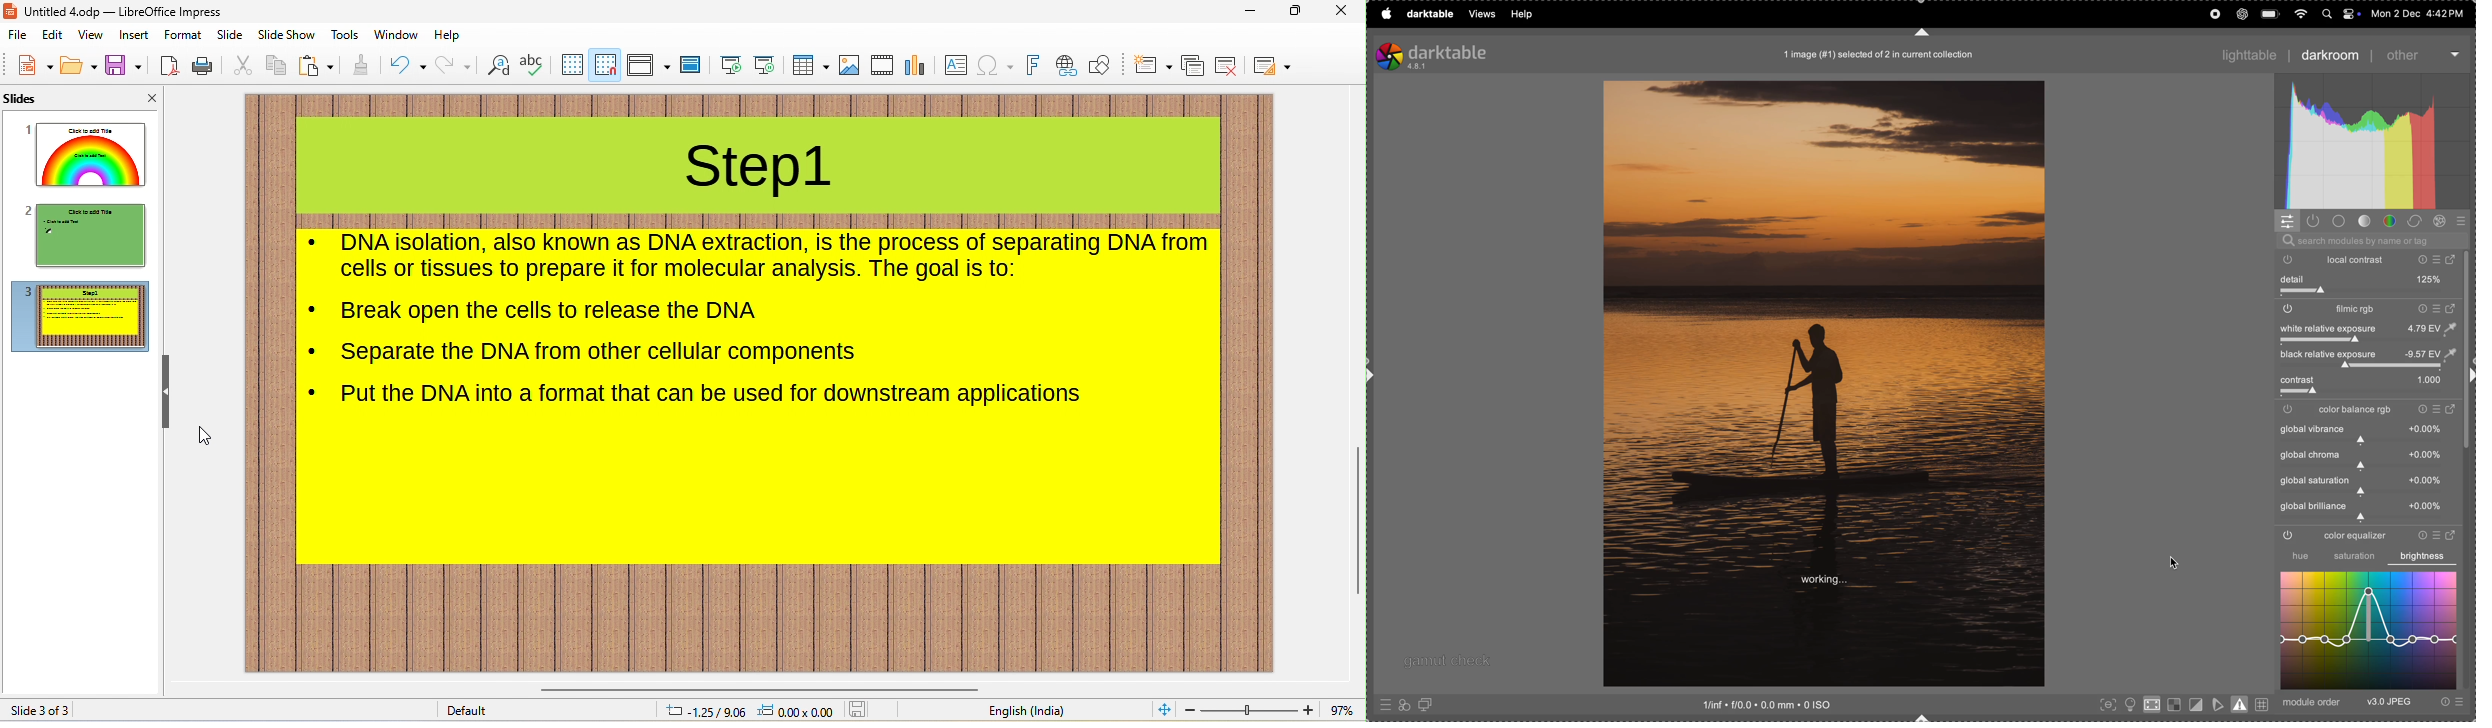 The image size is (2492, 728). Describe the element at coordinates (2271, 12) in the screenshot. I see `battery` at that location.